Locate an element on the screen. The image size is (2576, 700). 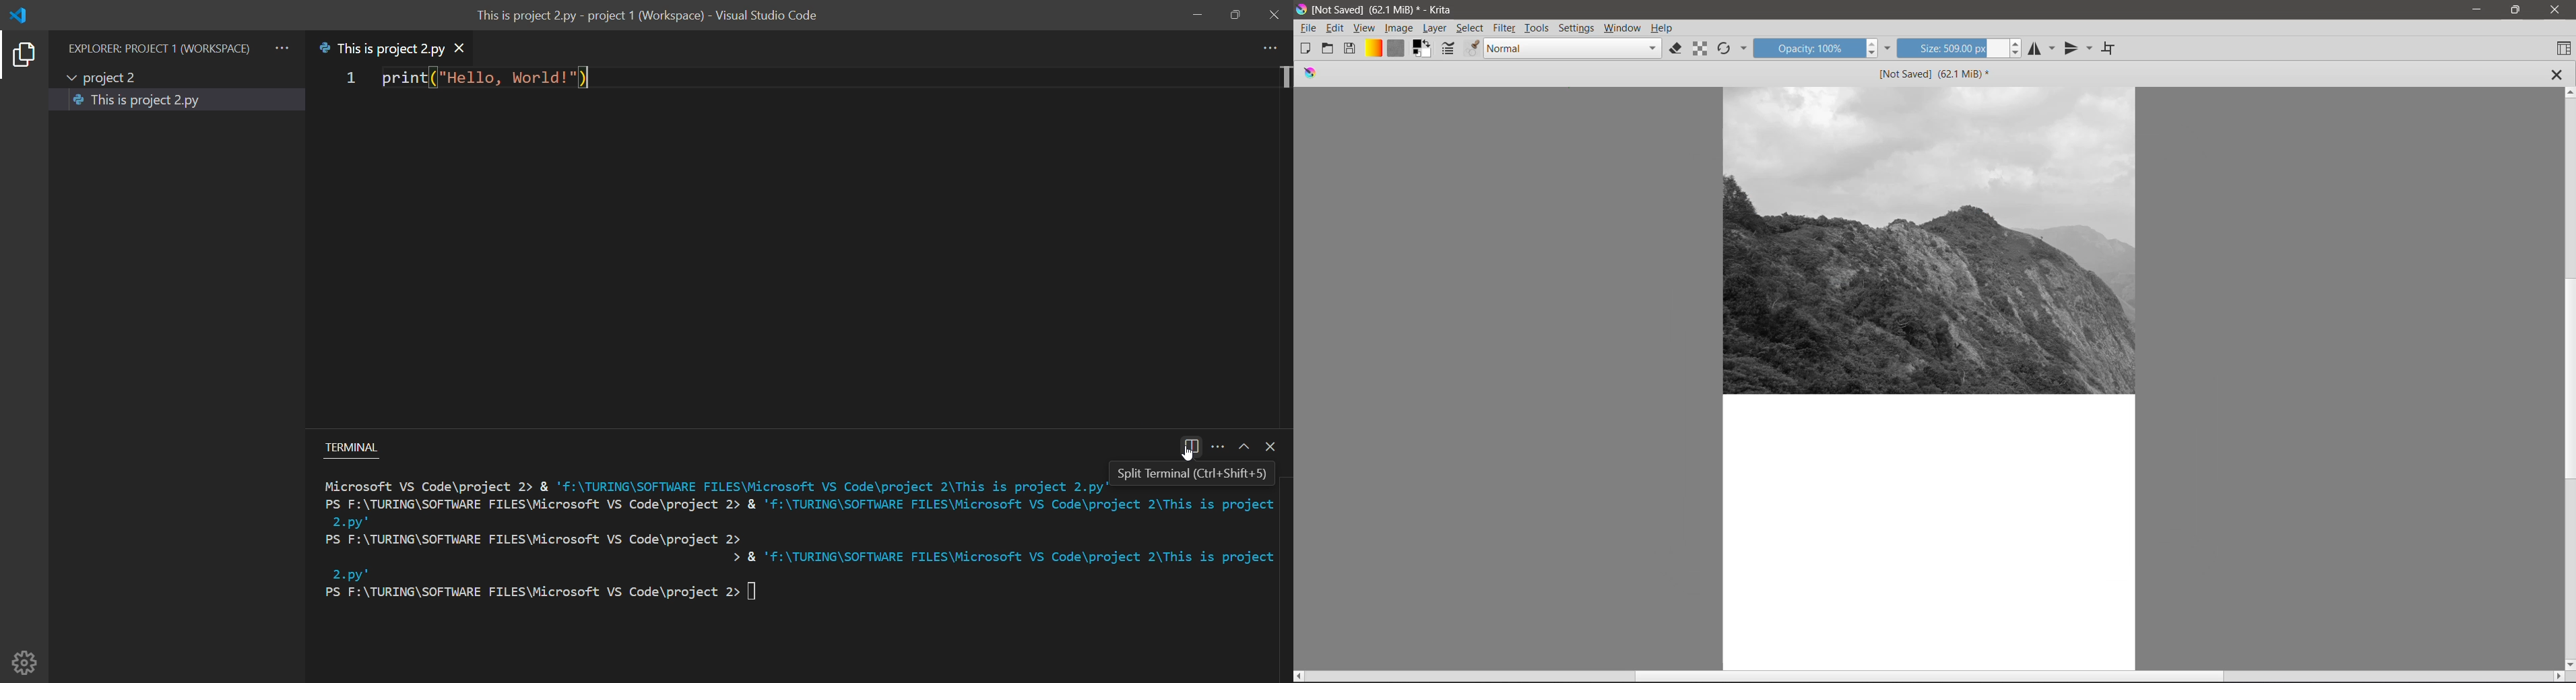
close panel is located at coordinates (1273, 448).